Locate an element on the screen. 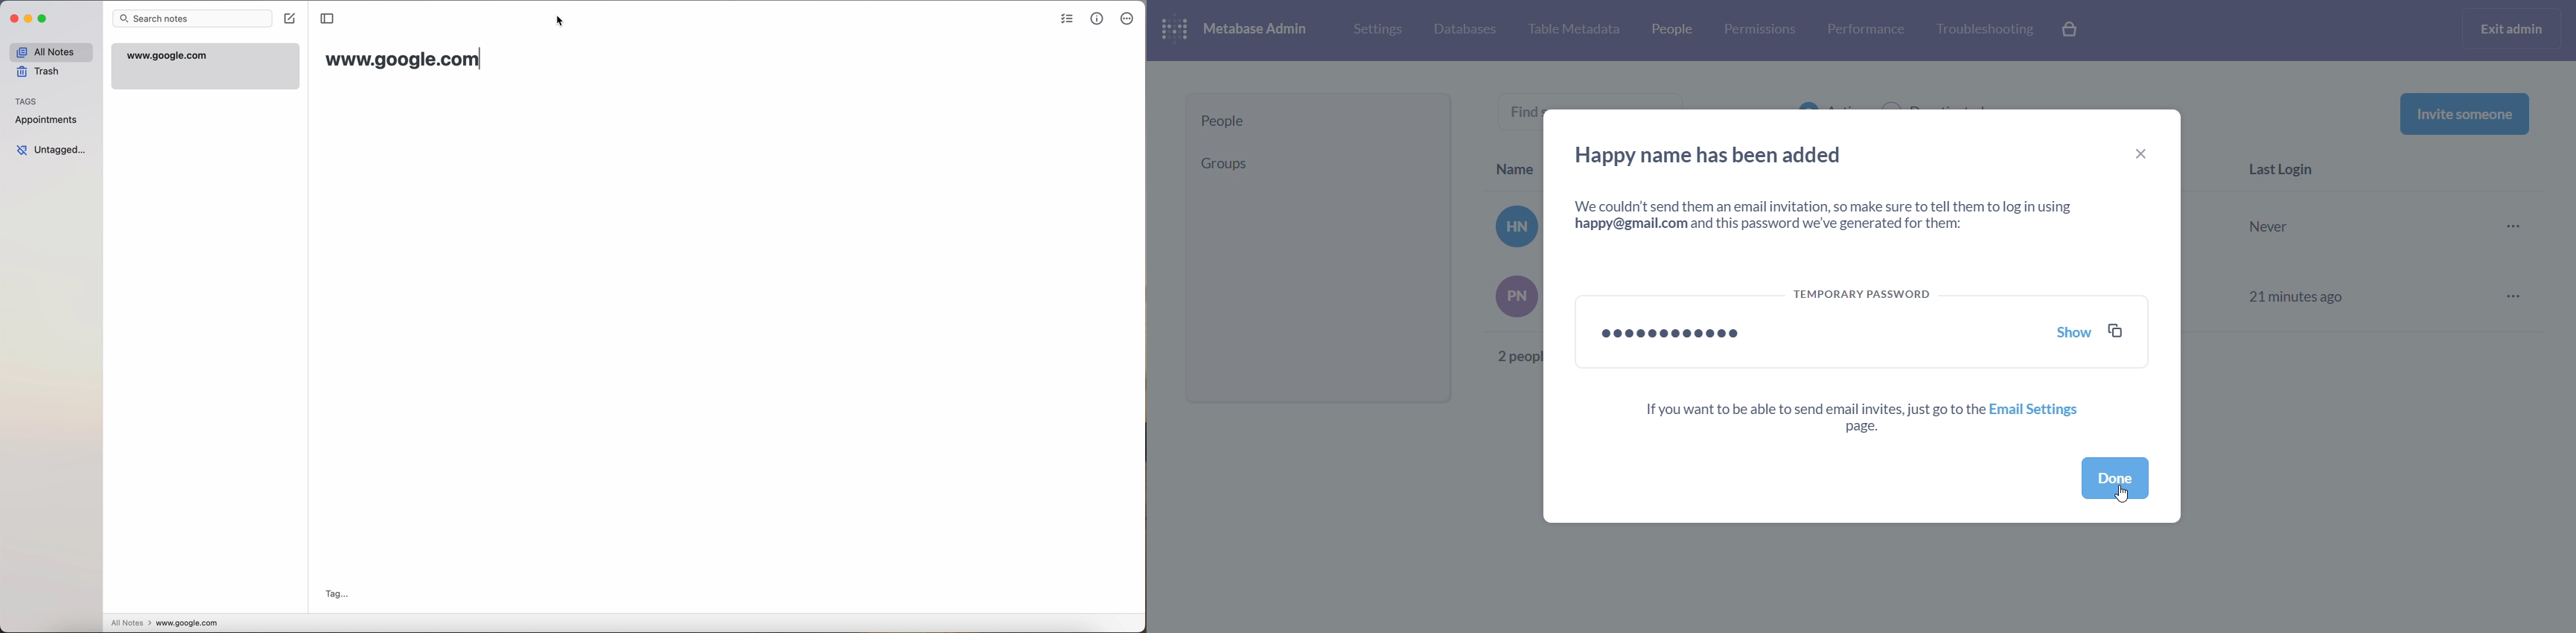  tags is located at coordinates (29, 101).